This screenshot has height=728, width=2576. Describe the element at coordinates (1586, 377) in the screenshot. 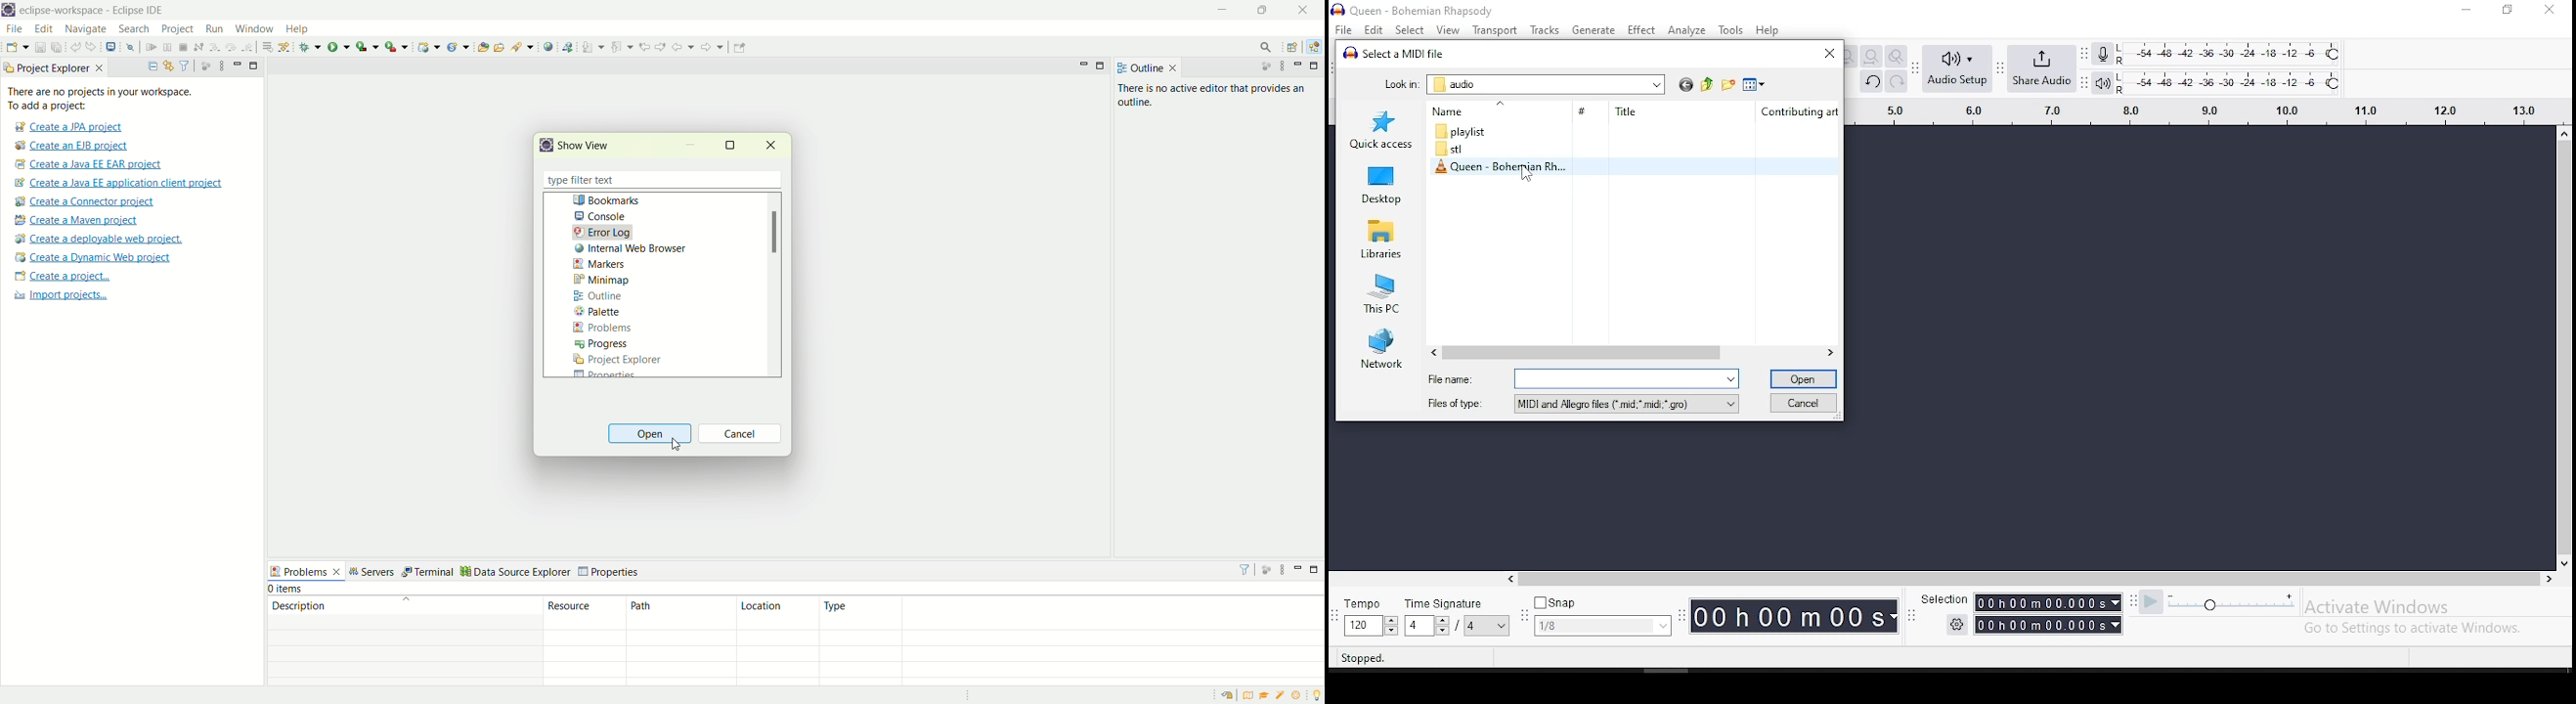

I see `file name` at that location.